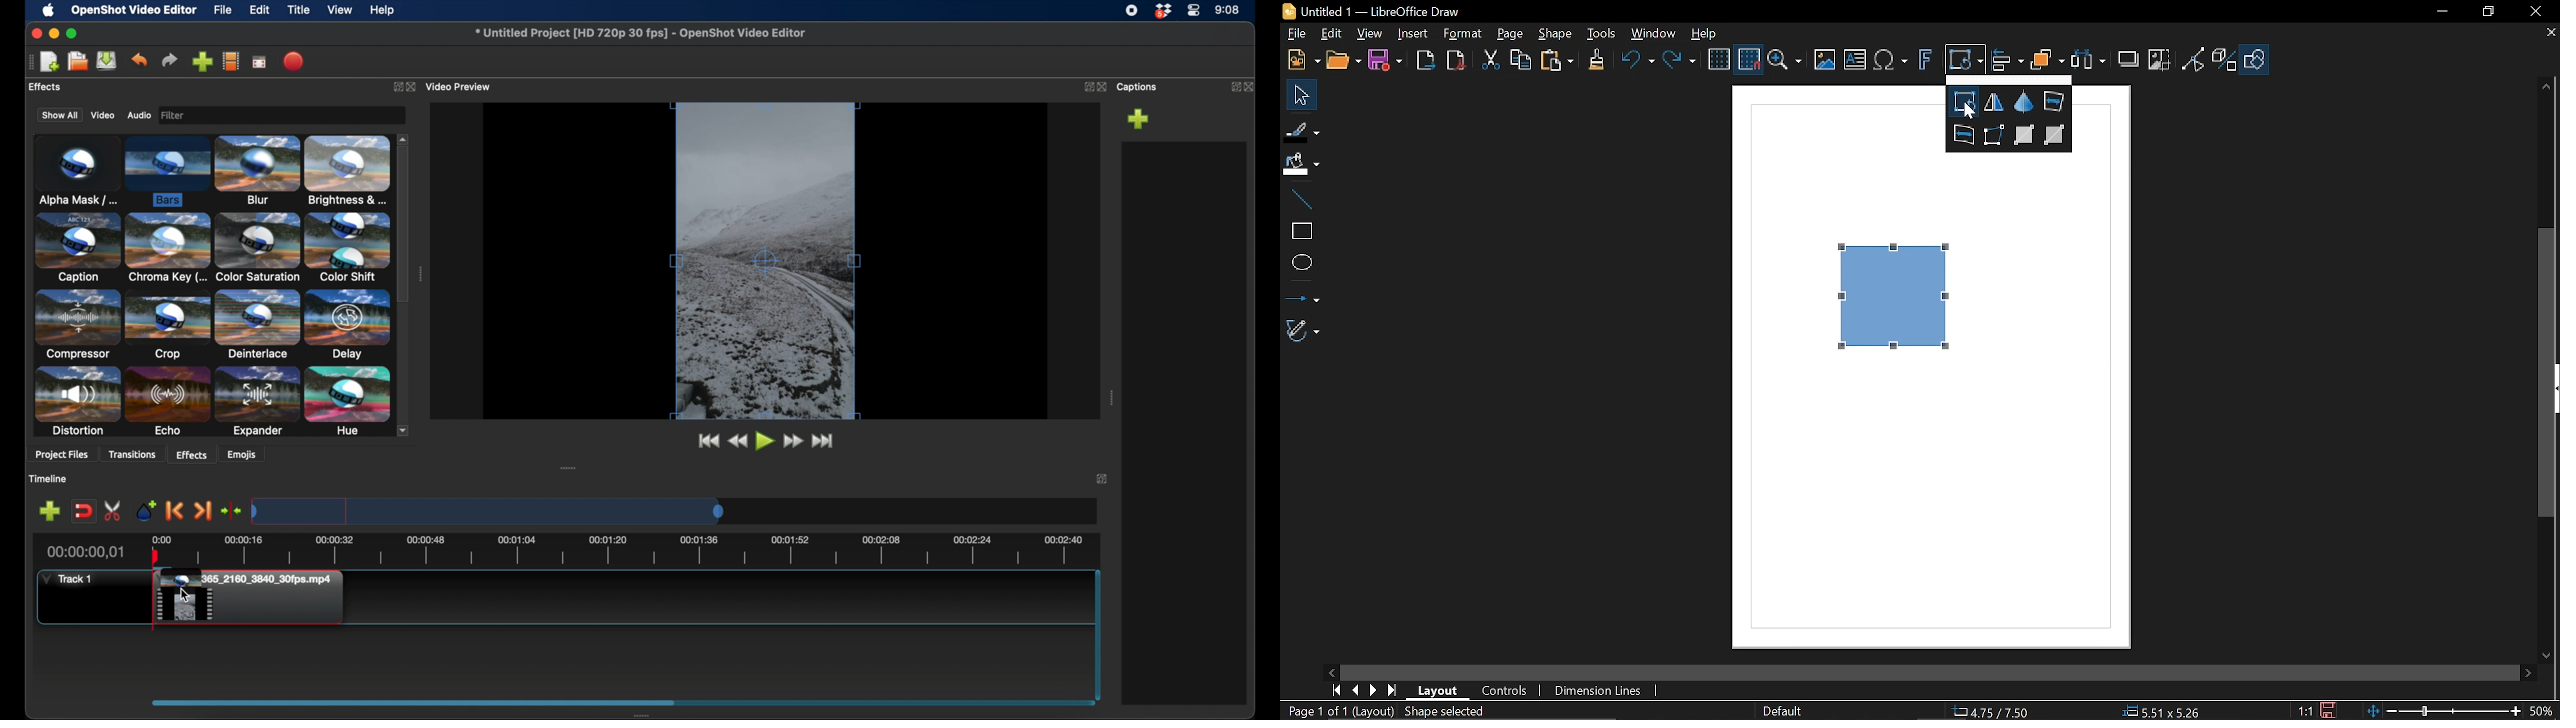  I want to click on Toggle , so click(2194, 59).